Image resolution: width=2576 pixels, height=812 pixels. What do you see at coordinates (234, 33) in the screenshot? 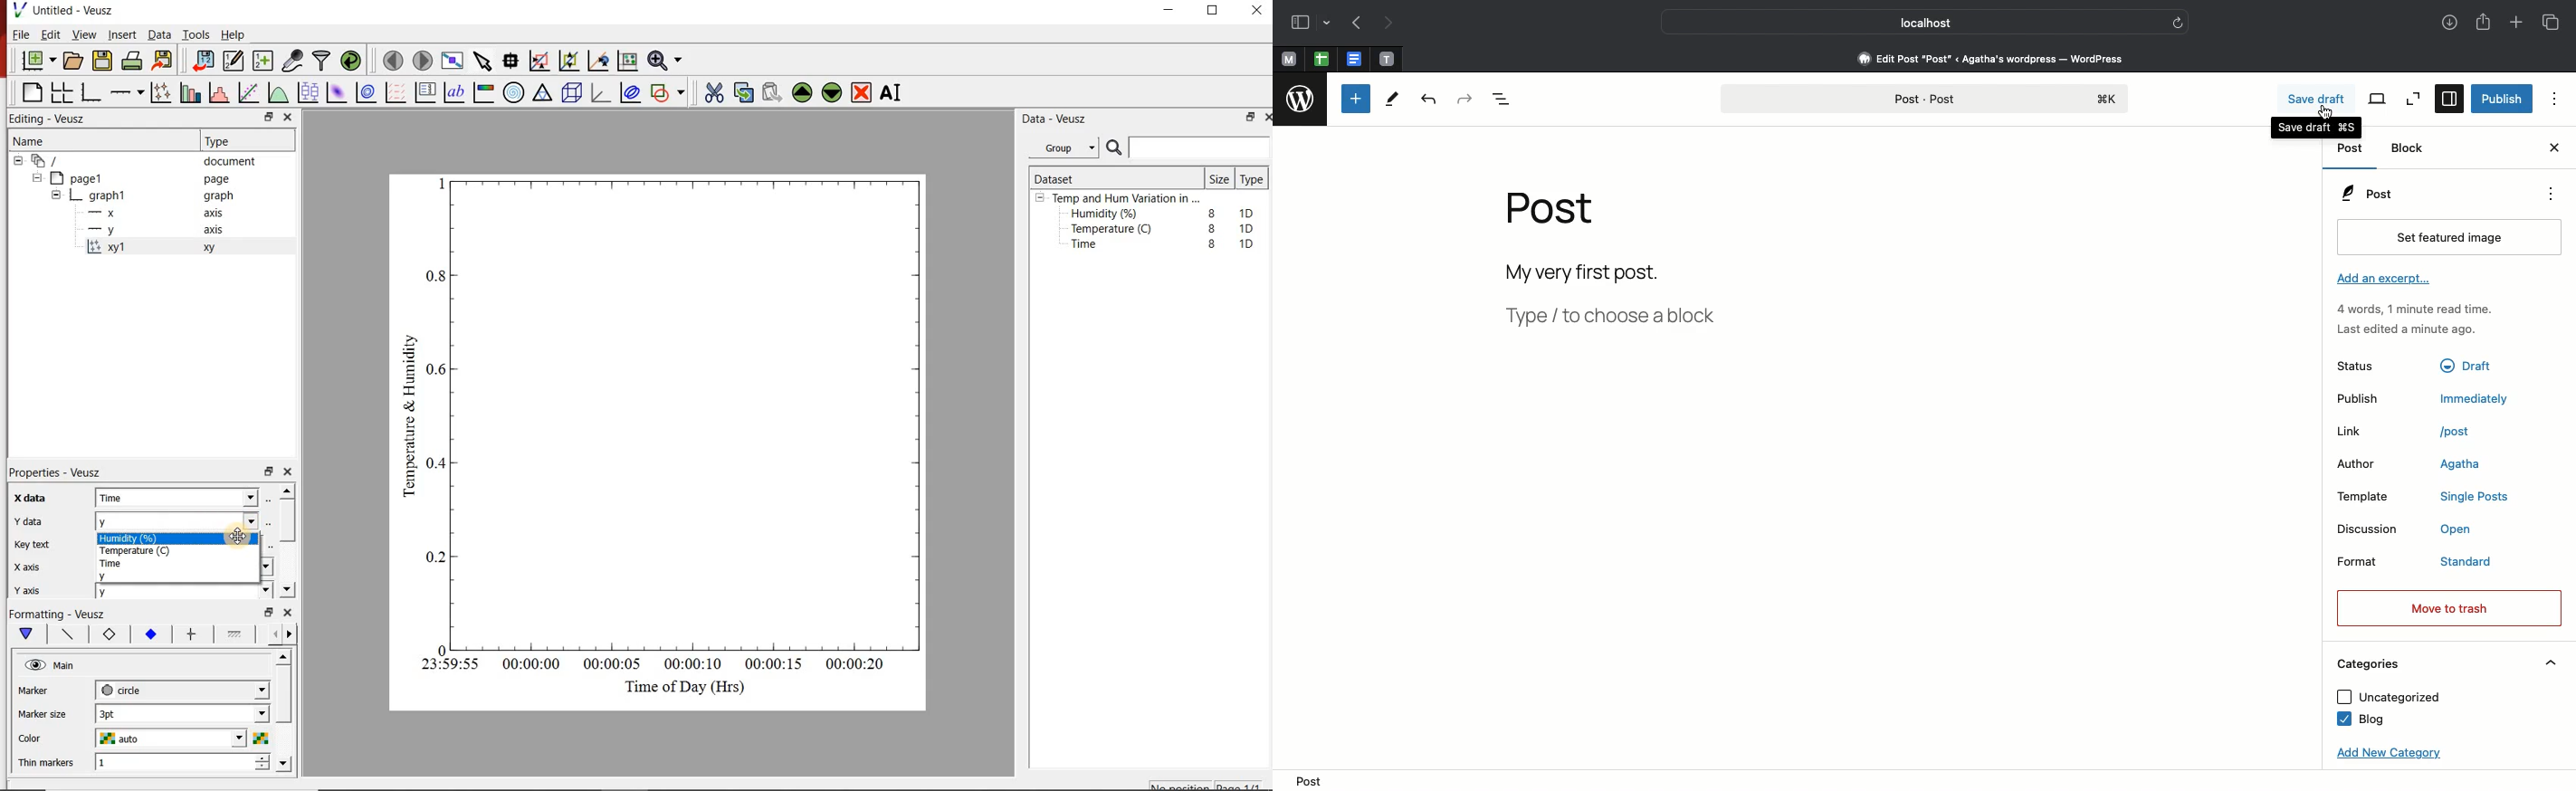
I see `Help` at bounding box center [234, 33].